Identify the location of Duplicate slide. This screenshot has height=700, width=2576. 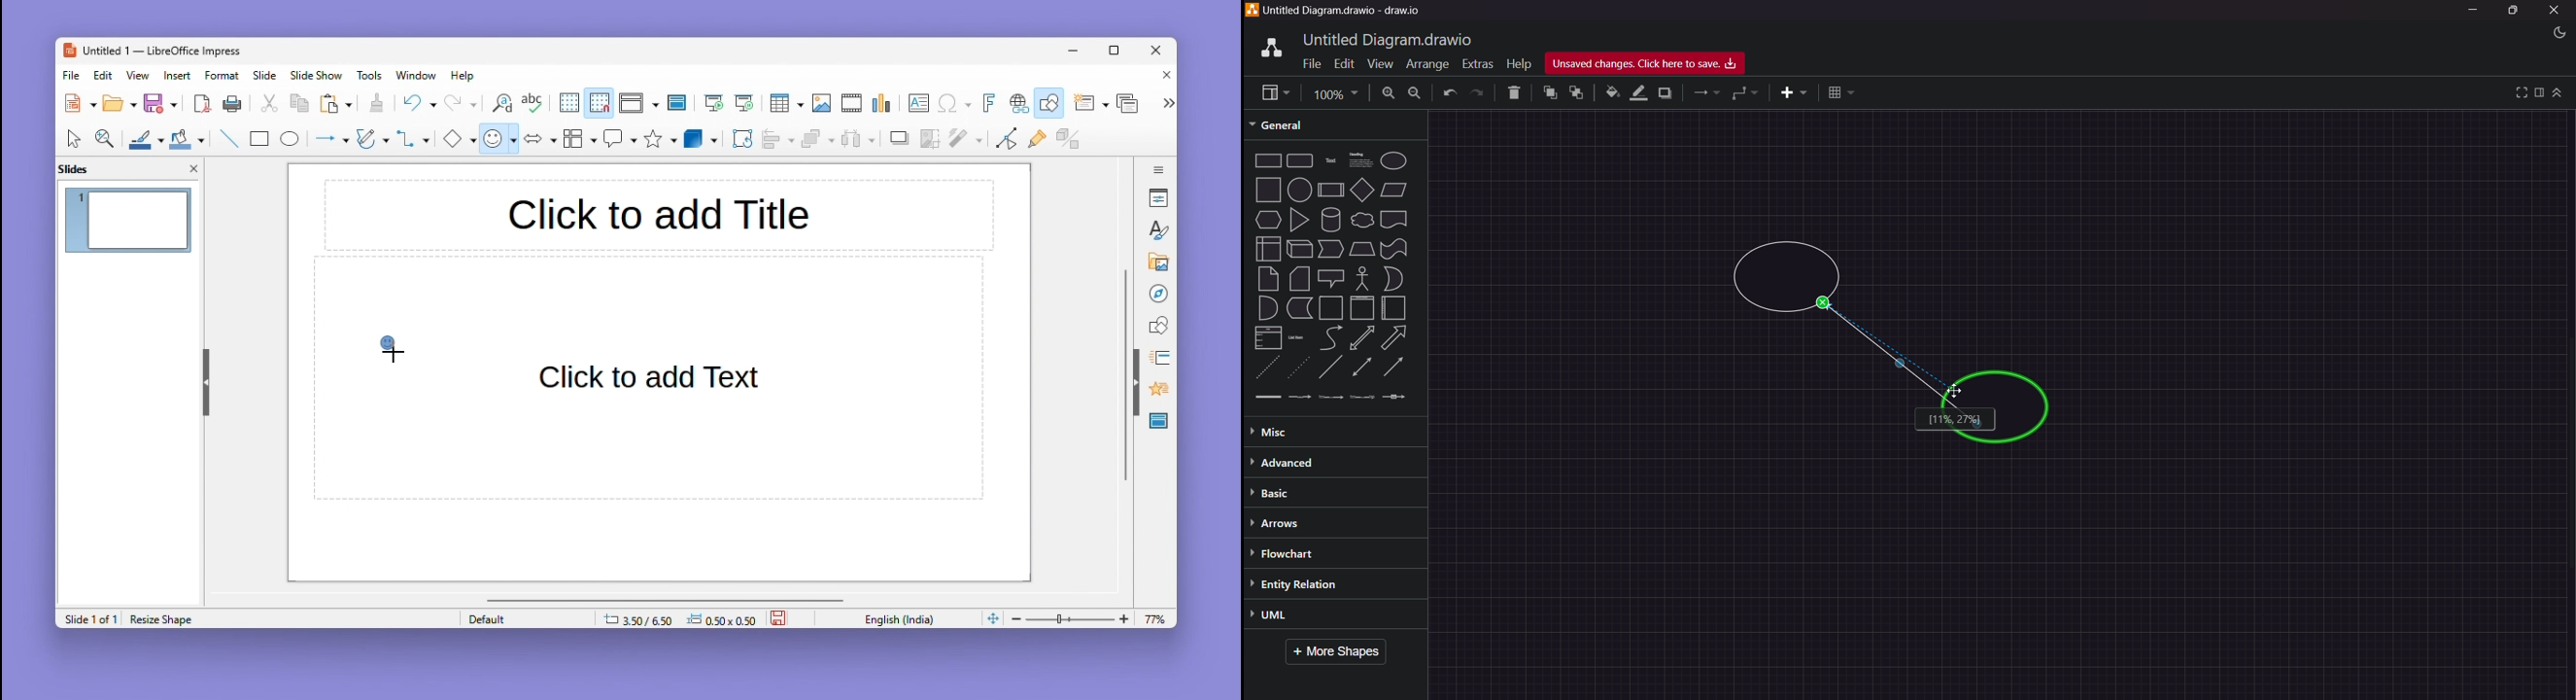
(1130, 103).